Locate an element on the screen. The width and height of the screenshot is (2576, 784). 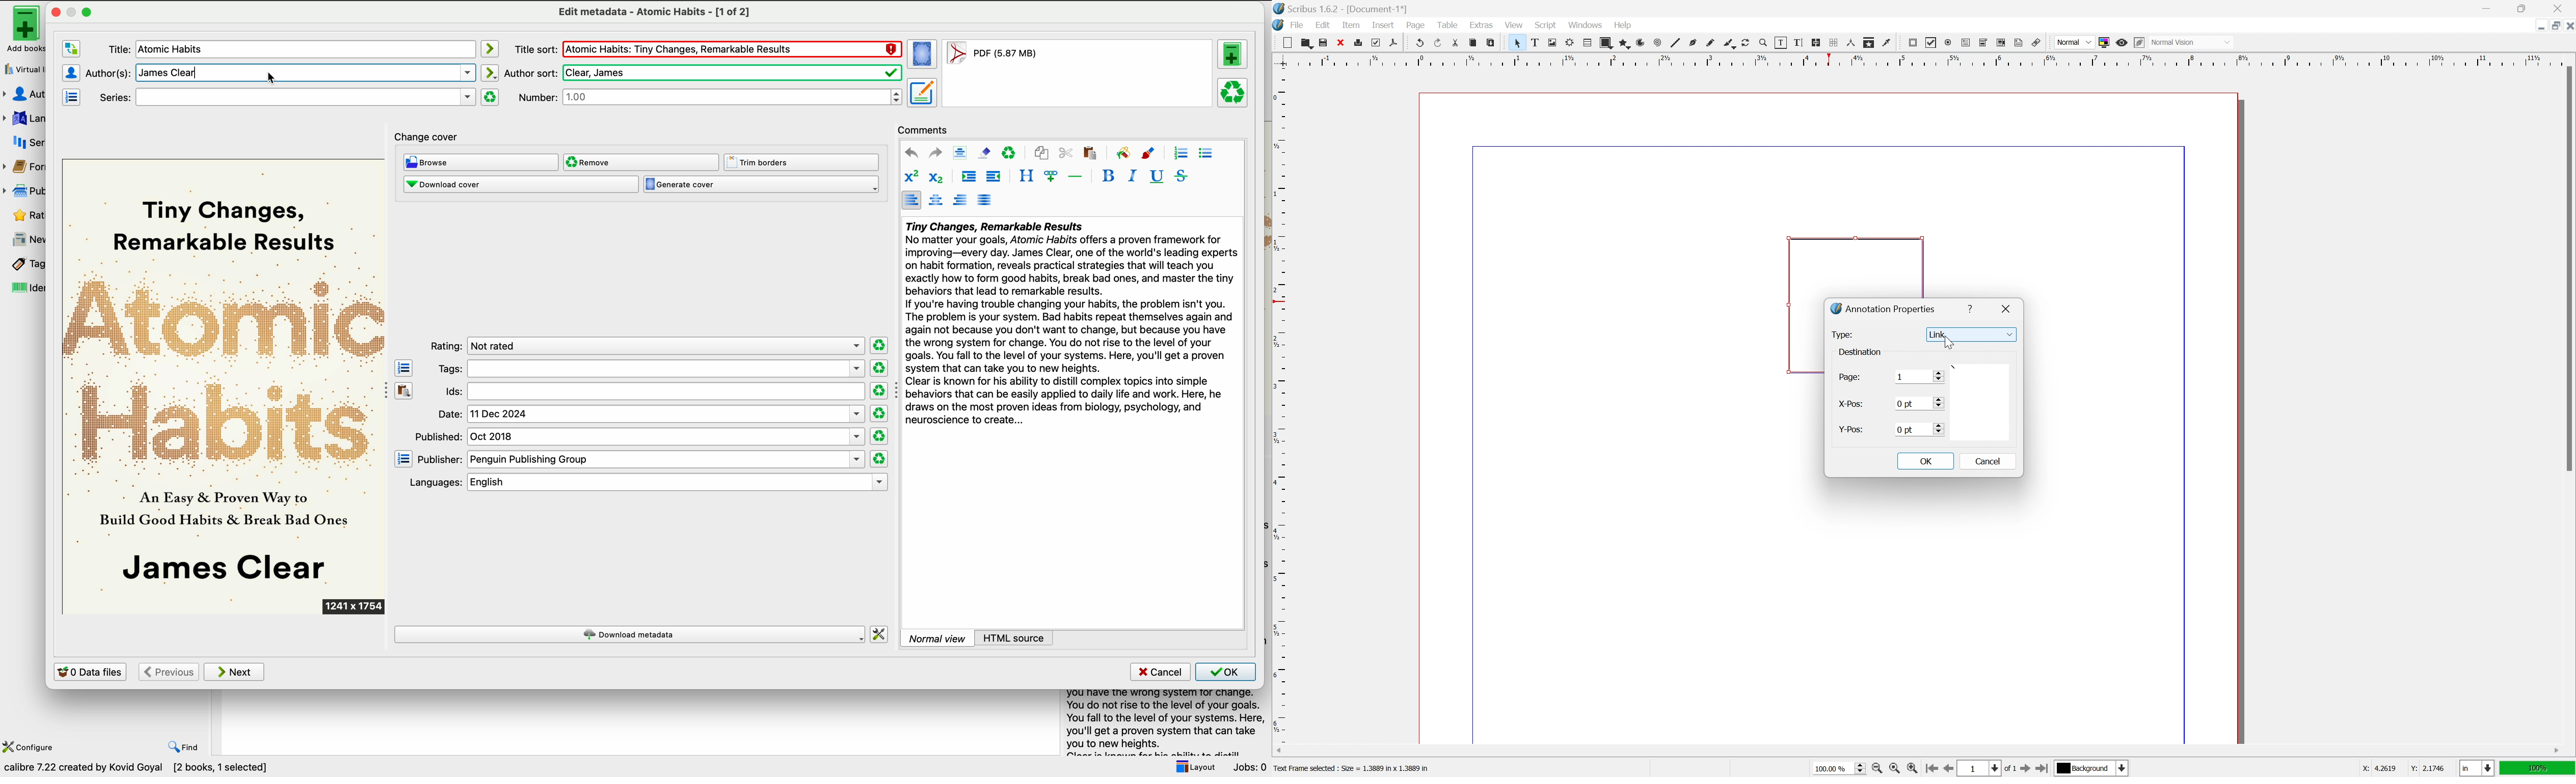
image frame is located at coordinates (1552, 43).